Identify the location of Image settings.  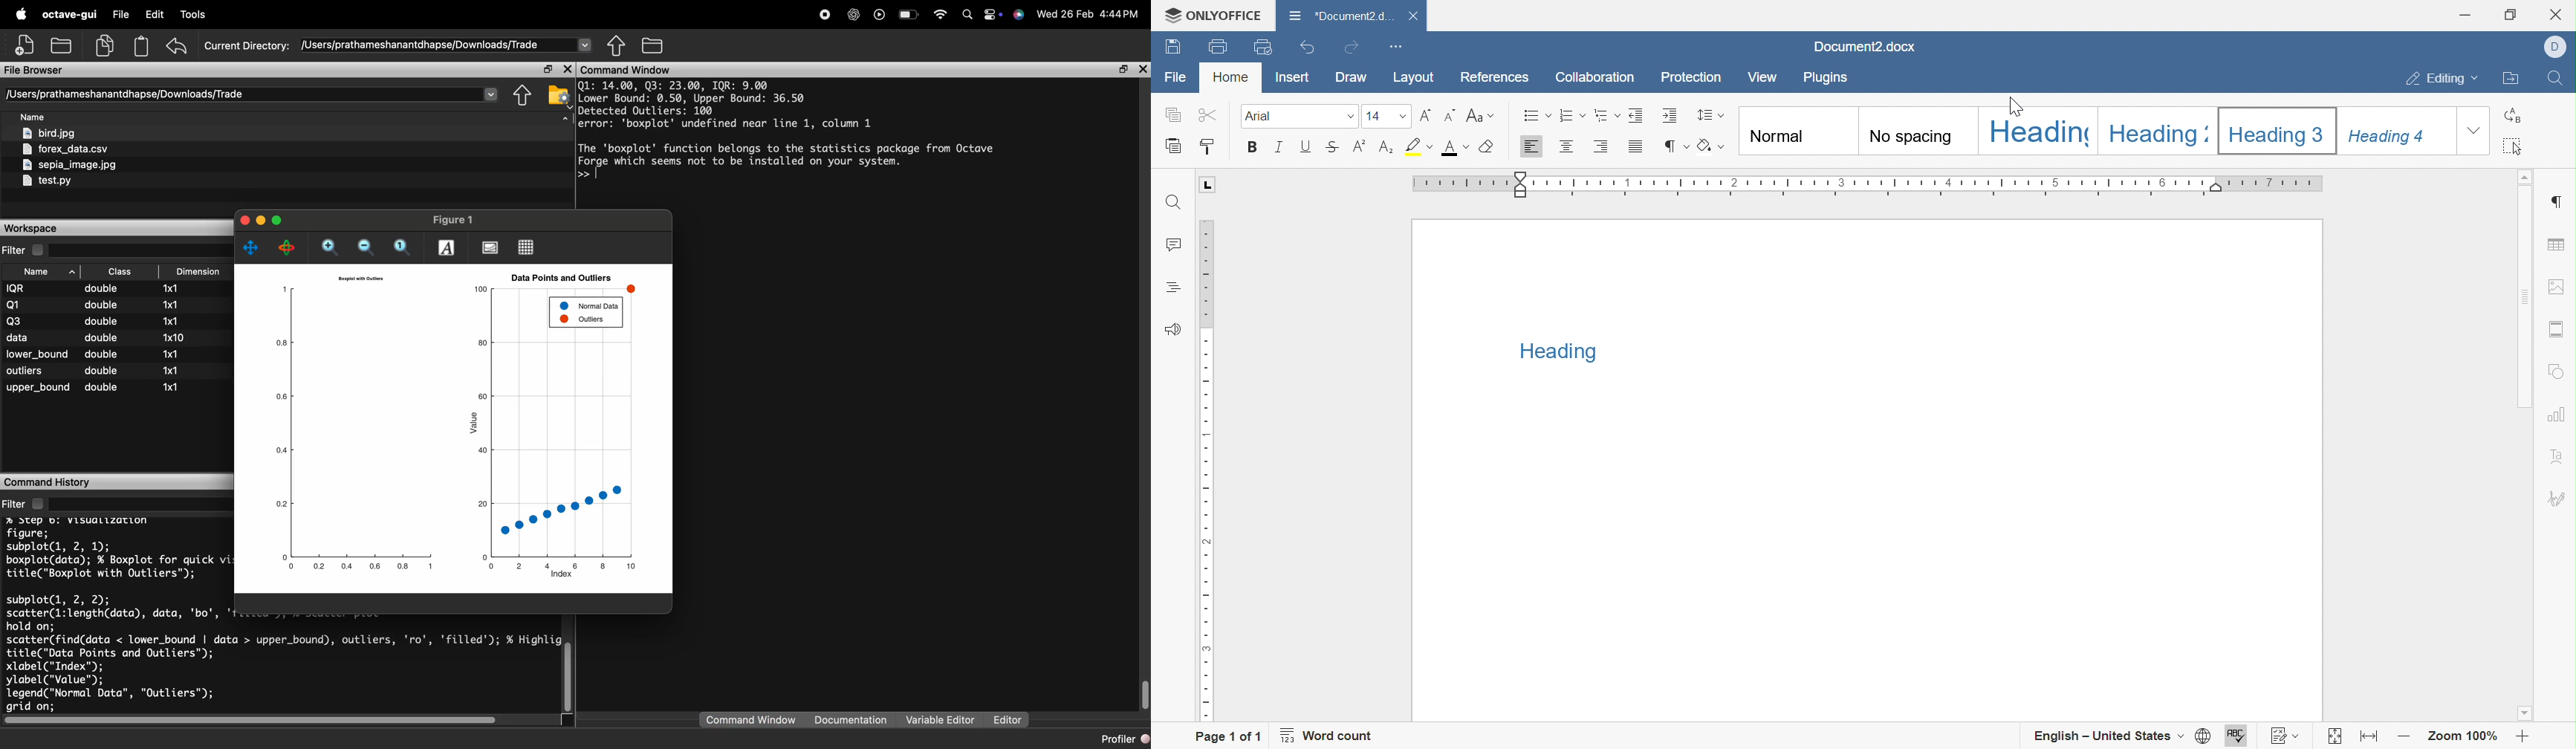
(2557, 286).